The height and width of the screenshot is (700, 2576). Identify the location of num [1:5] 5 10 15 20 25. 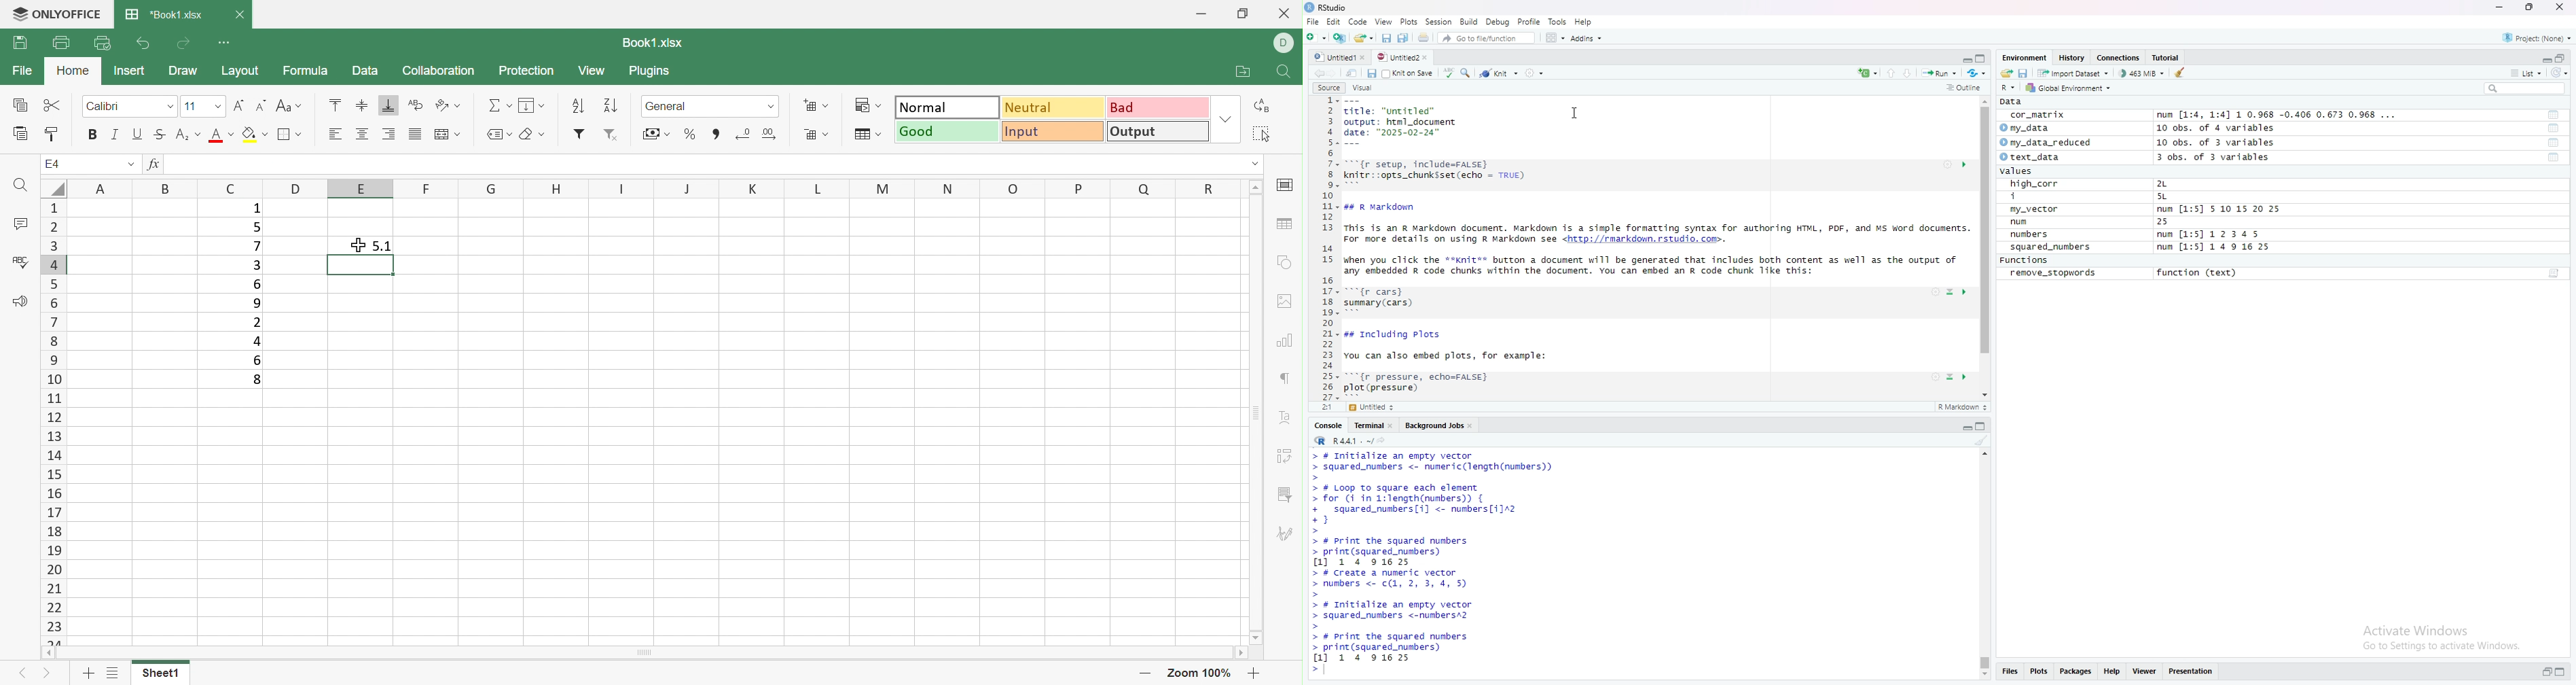
(2218, 208).